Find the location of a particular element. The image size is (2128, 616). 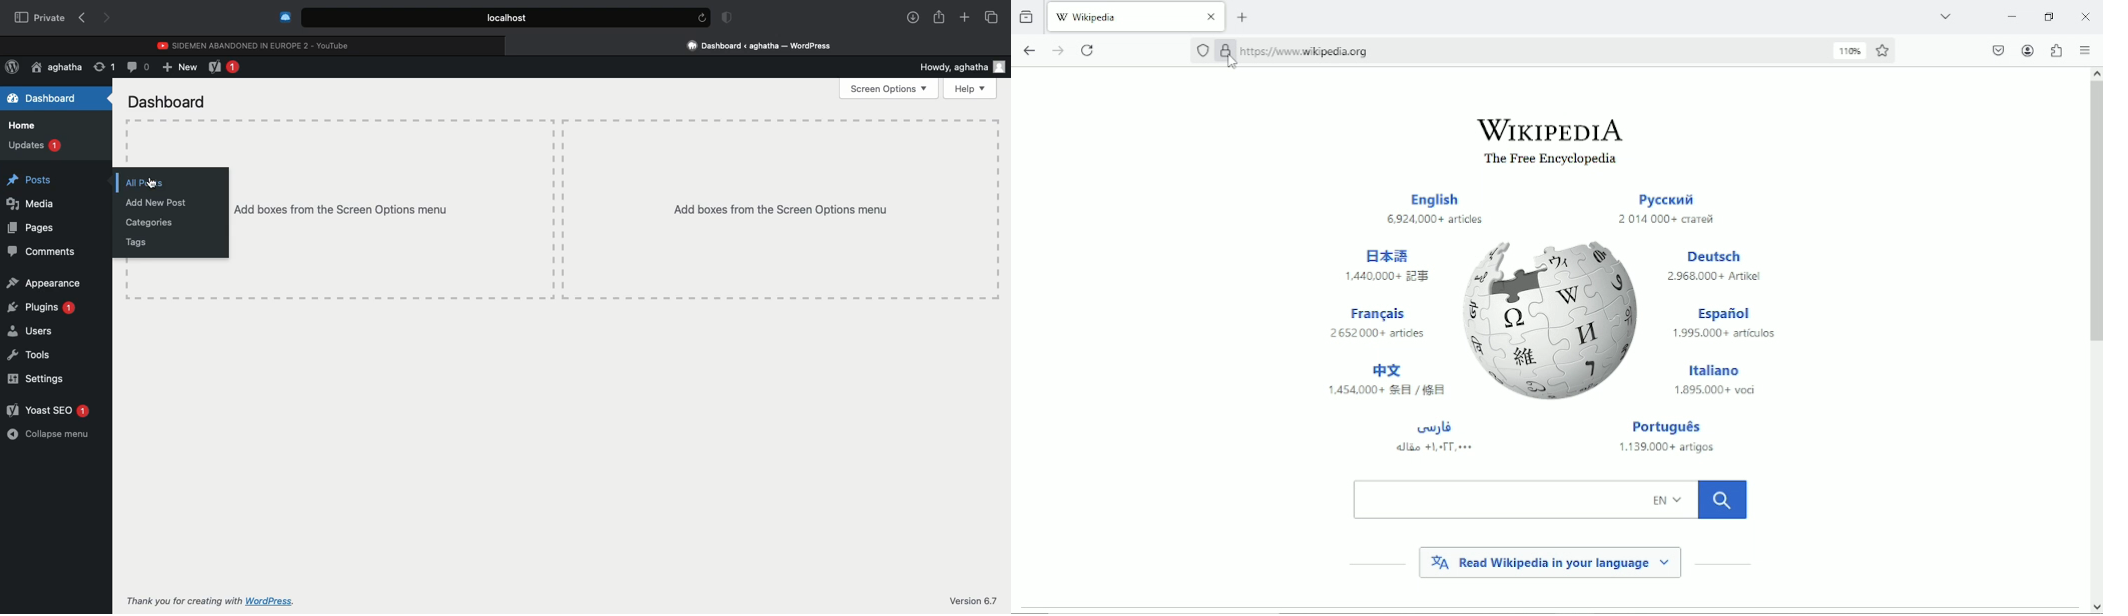

extensions is located at coordinates (2057, 50).